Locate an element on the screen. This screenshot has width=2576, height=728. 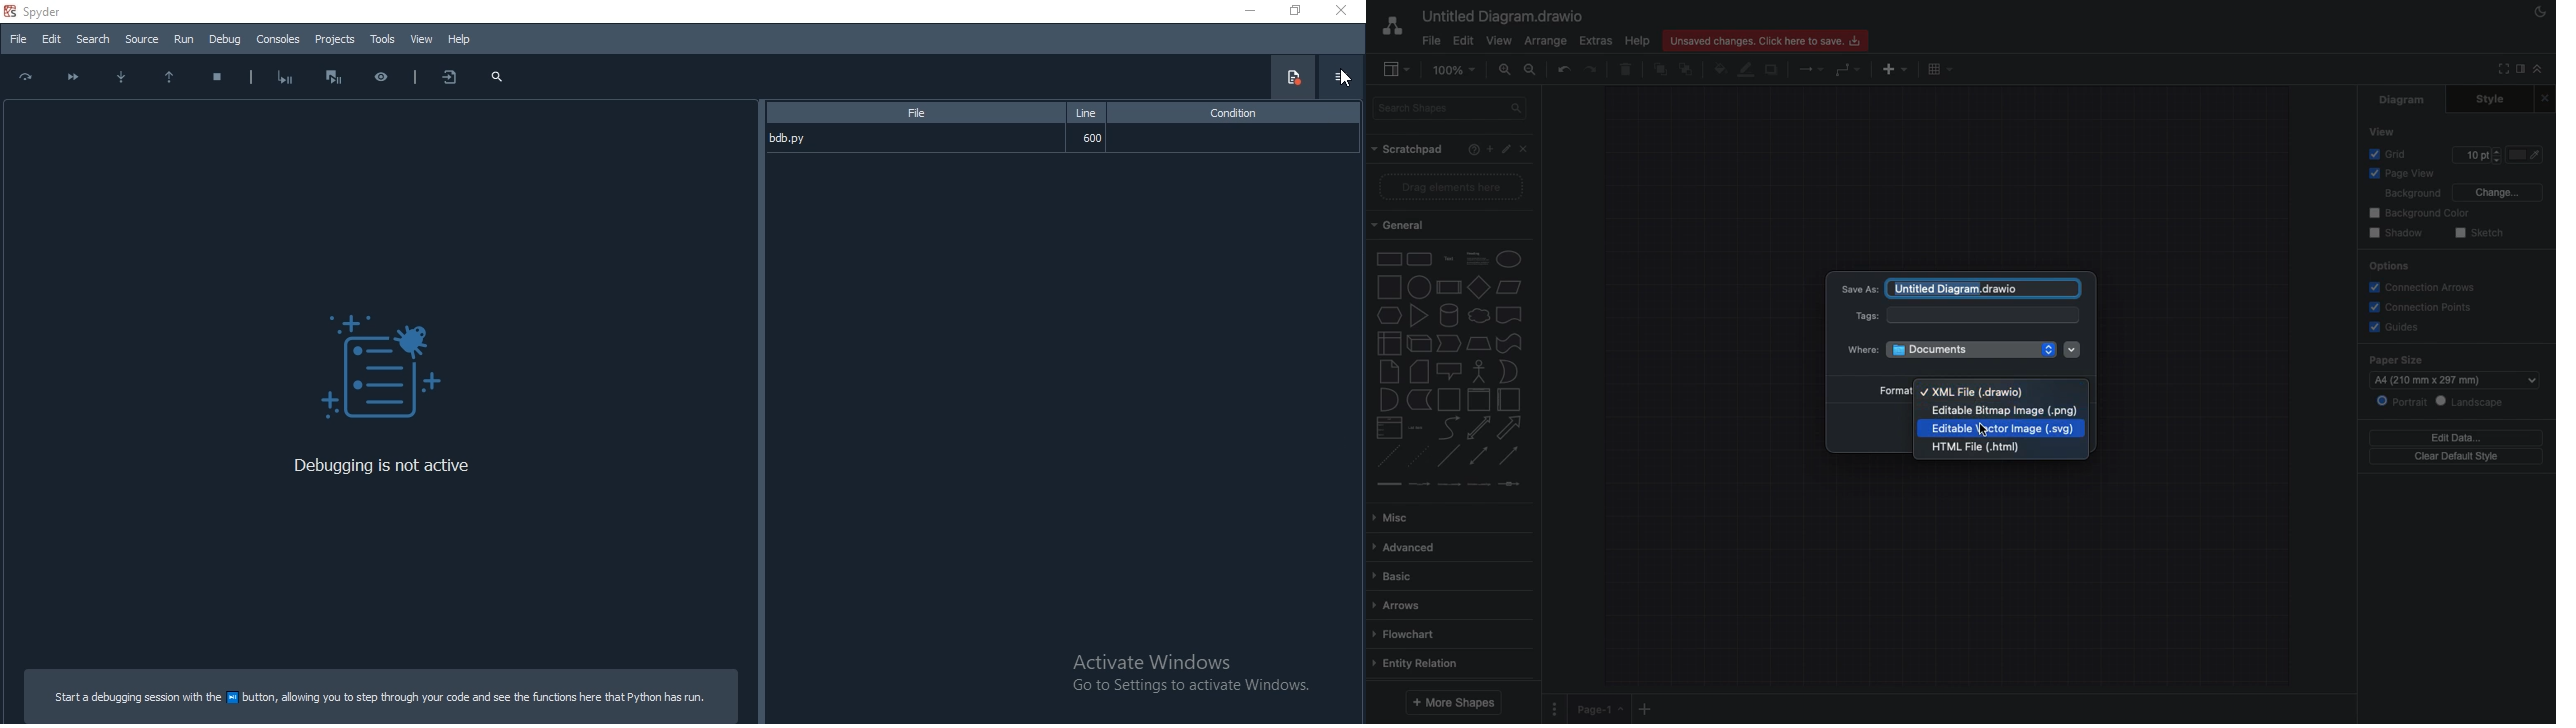
Options is located at coordinates (2390, 266).